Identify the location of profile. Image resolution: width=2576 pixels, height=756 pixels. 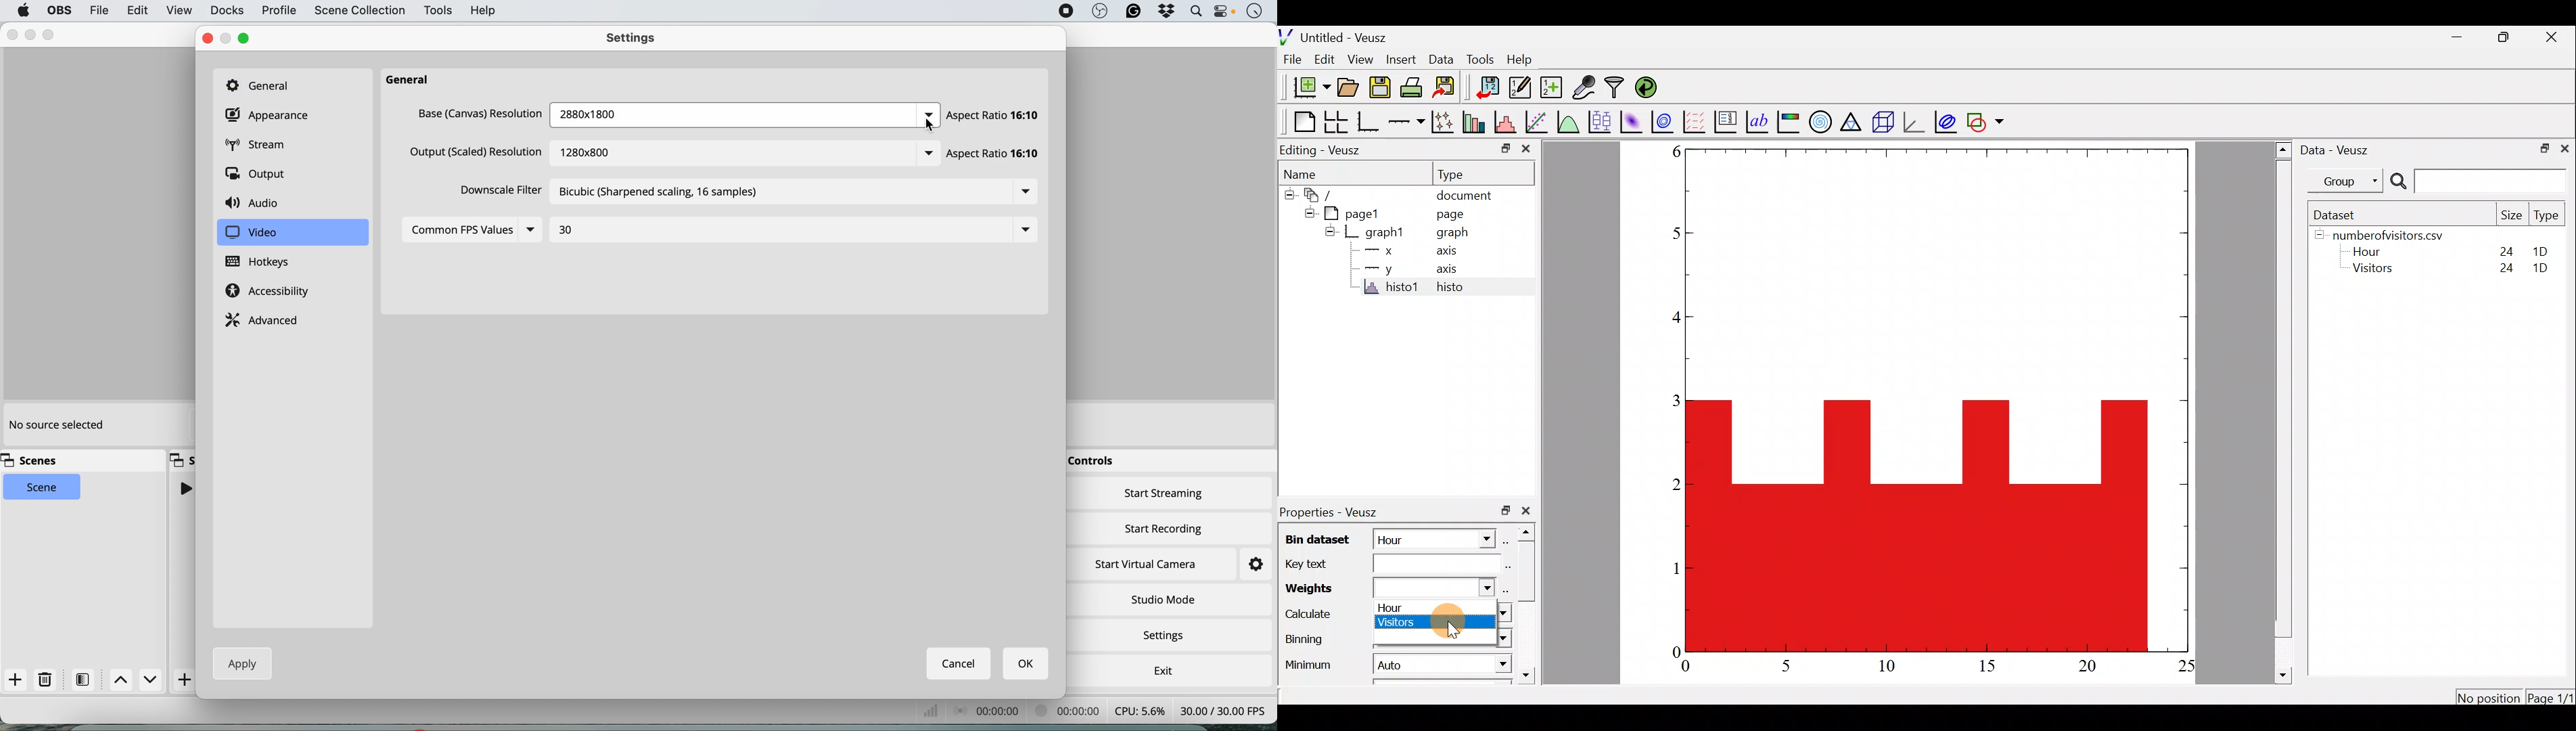
(278, 11).